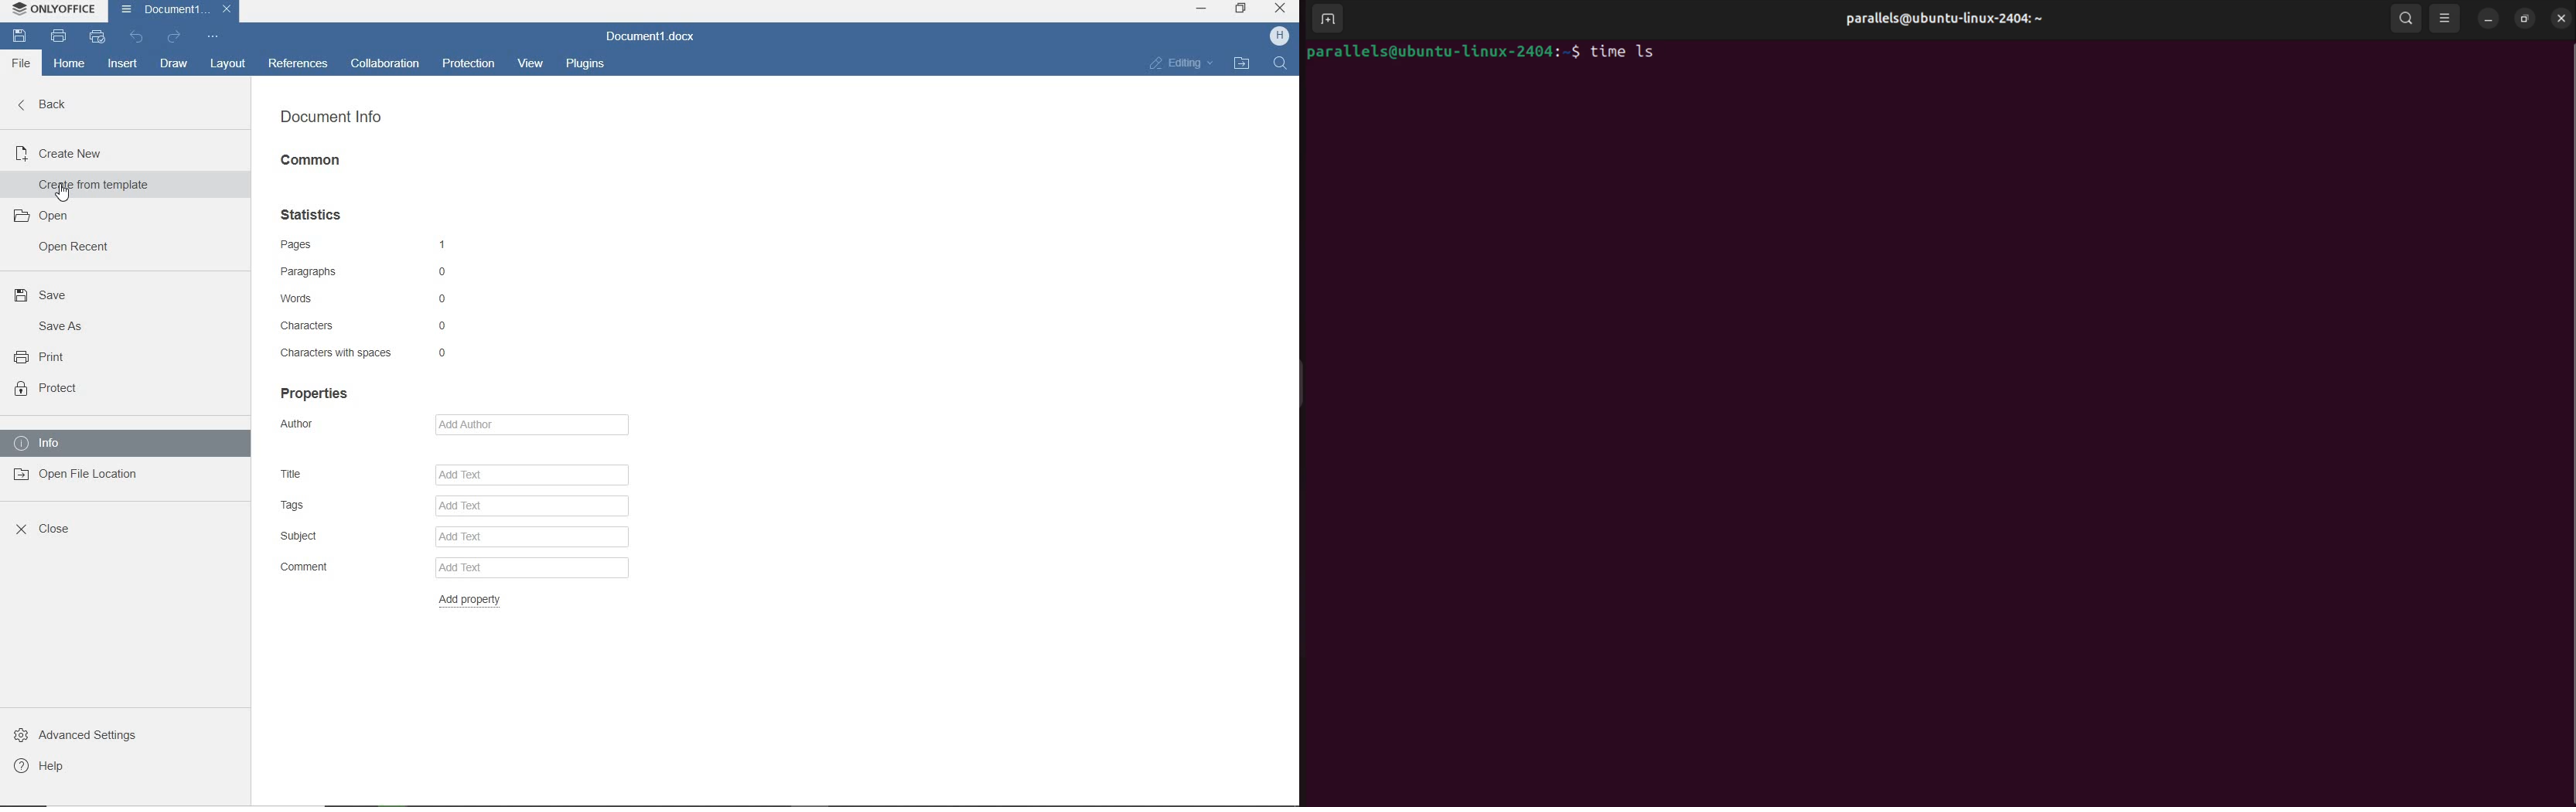  Describe the element at coordinates (371, 244) in the screenshot. I see `pages ` at that location.